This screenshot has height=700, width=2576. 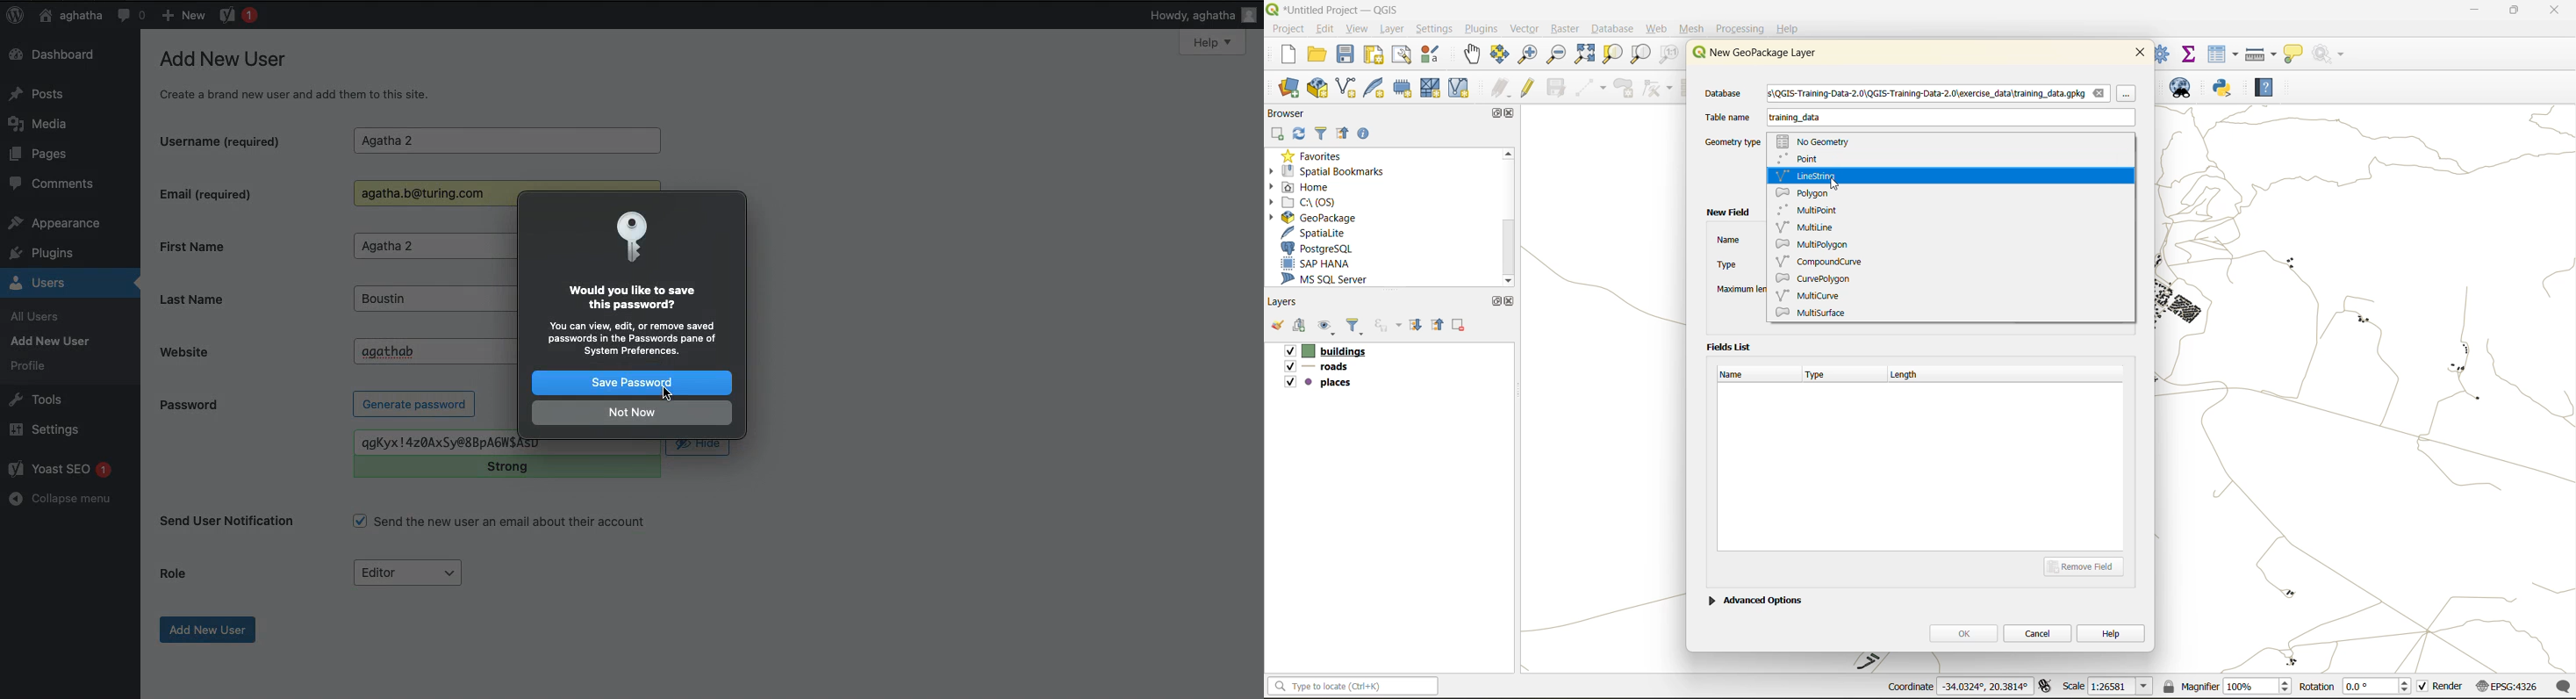 What do you see at coordinates (1435, 29) in the screenshot?
I see `settings` at bounding box center [1435, 29].